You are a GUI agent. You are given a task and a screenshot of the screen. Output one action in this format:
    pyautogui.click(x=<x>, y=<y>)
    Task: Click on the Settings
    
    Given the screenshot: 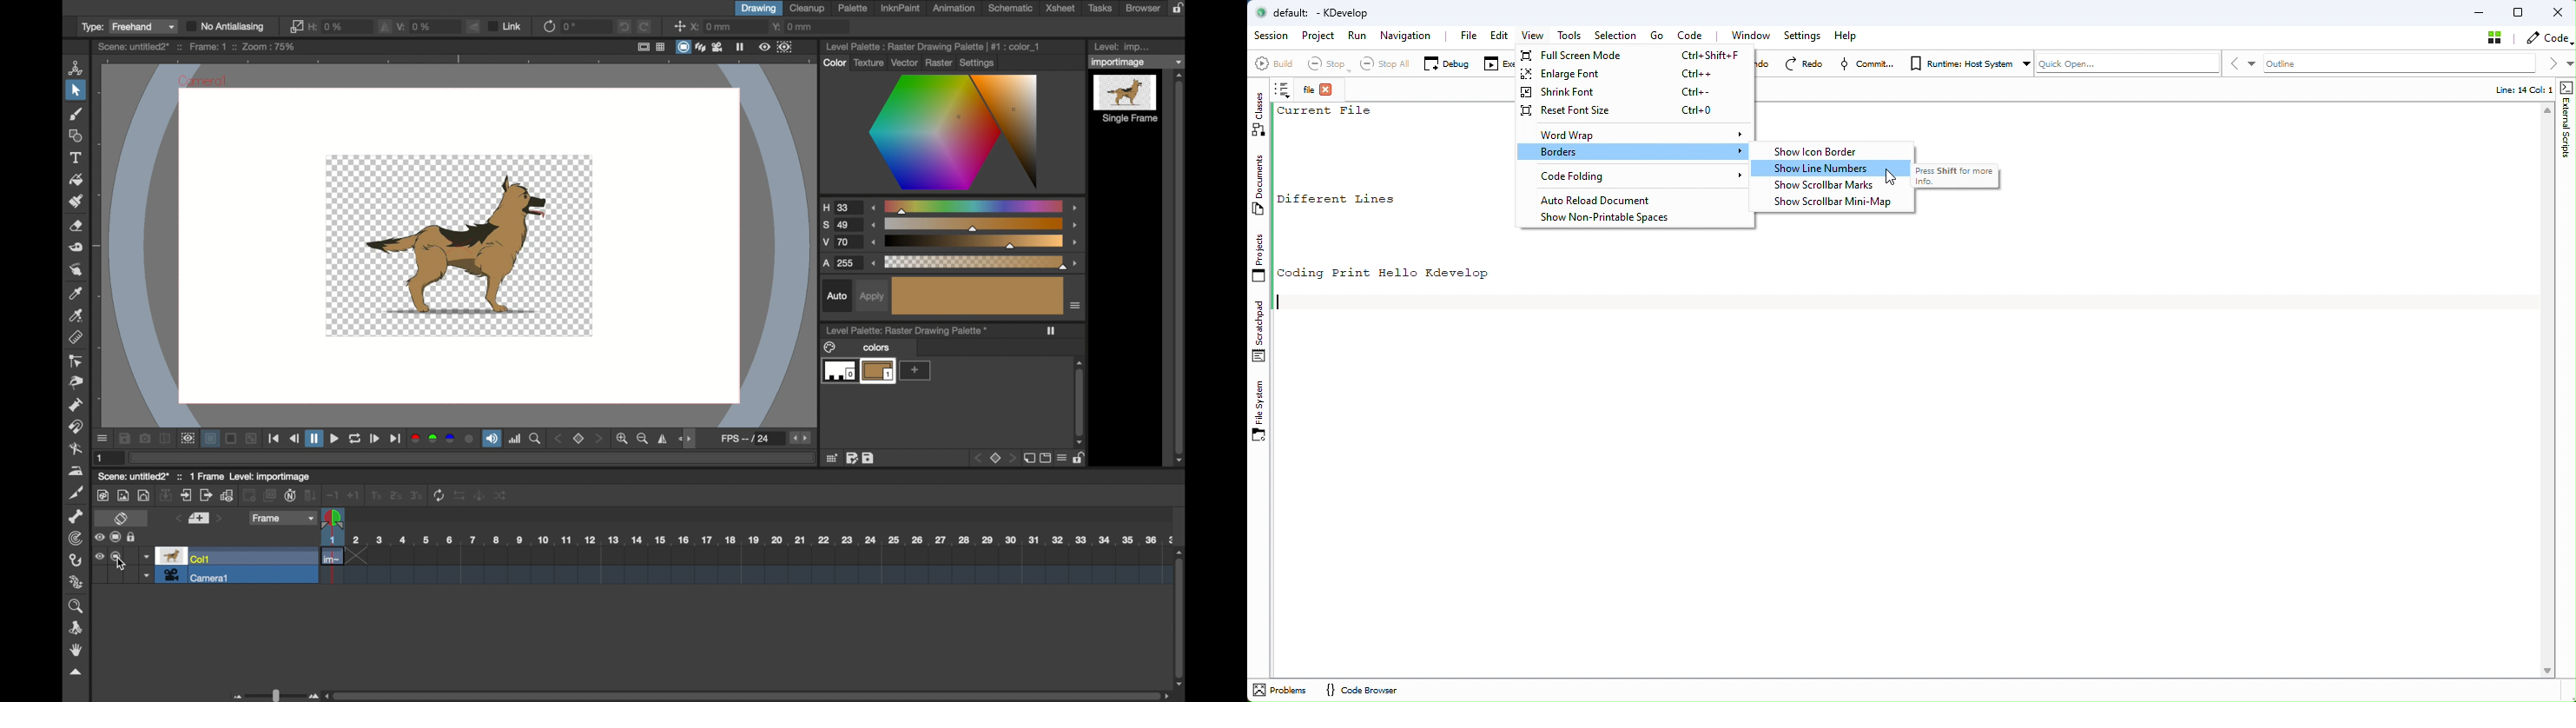 What is the action you would take?
    pyautogui.click(x=1803, y=36)
    